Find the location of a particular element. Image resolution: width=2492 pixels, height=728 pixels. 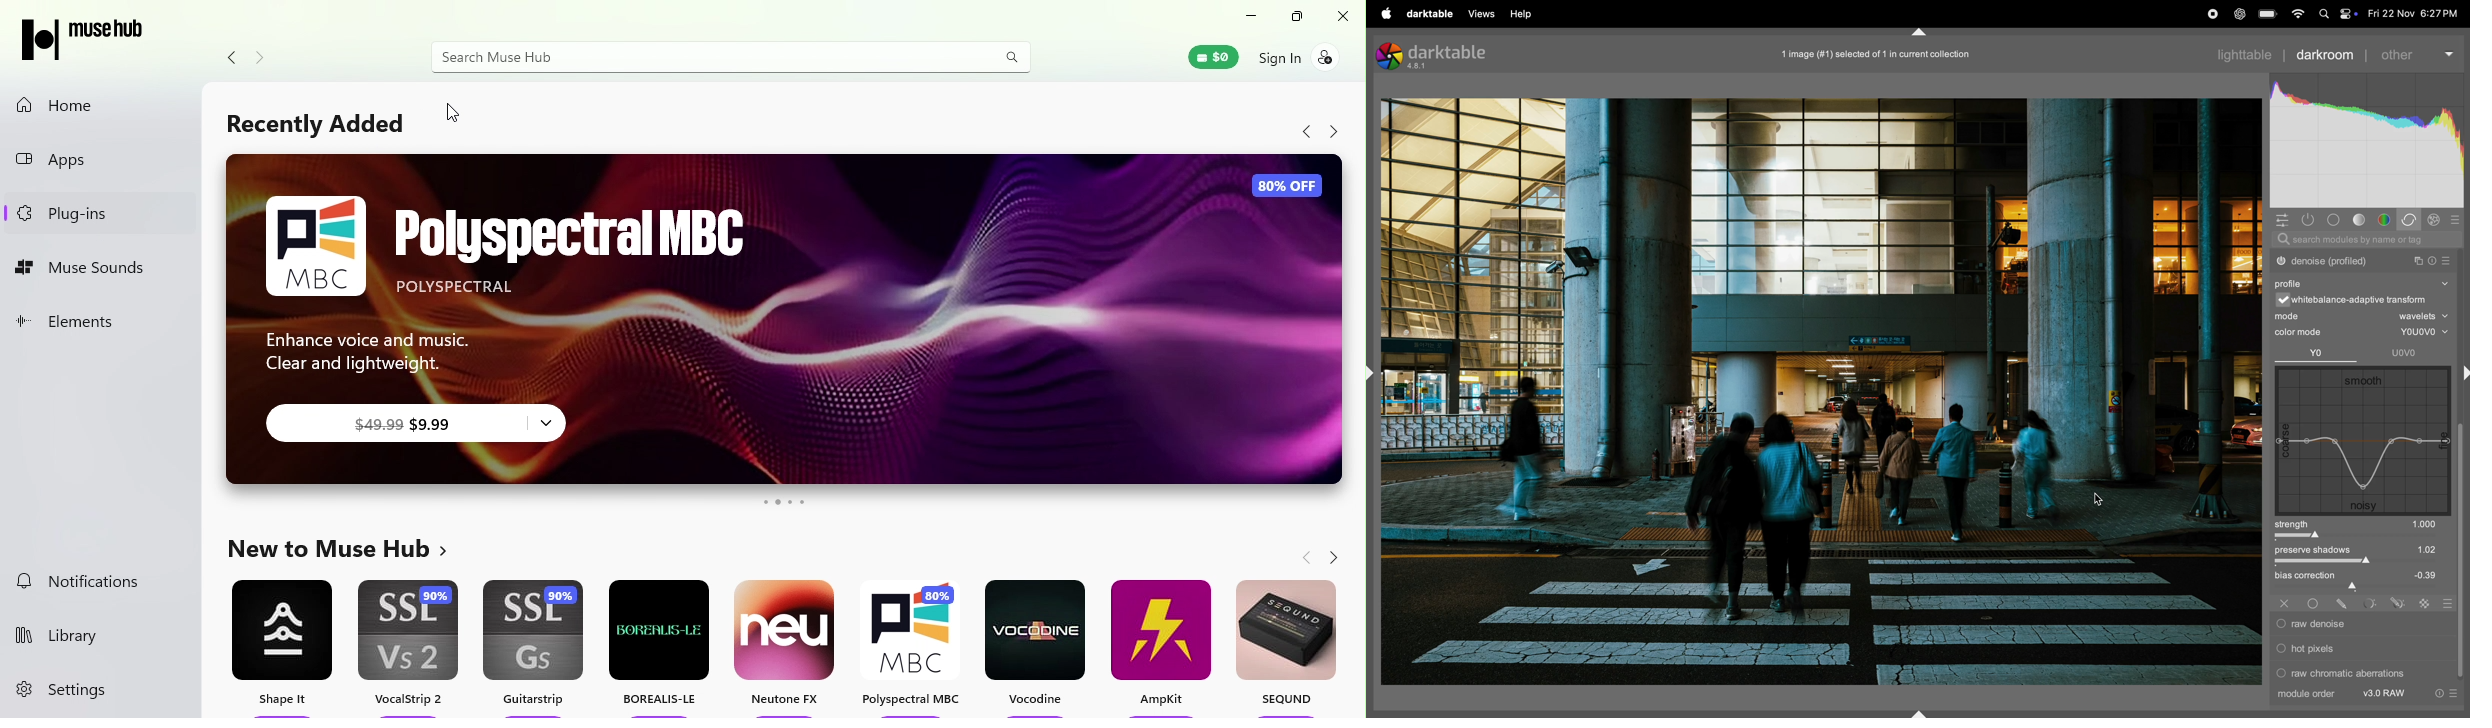

AampKit is located at coordinates (1158, 645).